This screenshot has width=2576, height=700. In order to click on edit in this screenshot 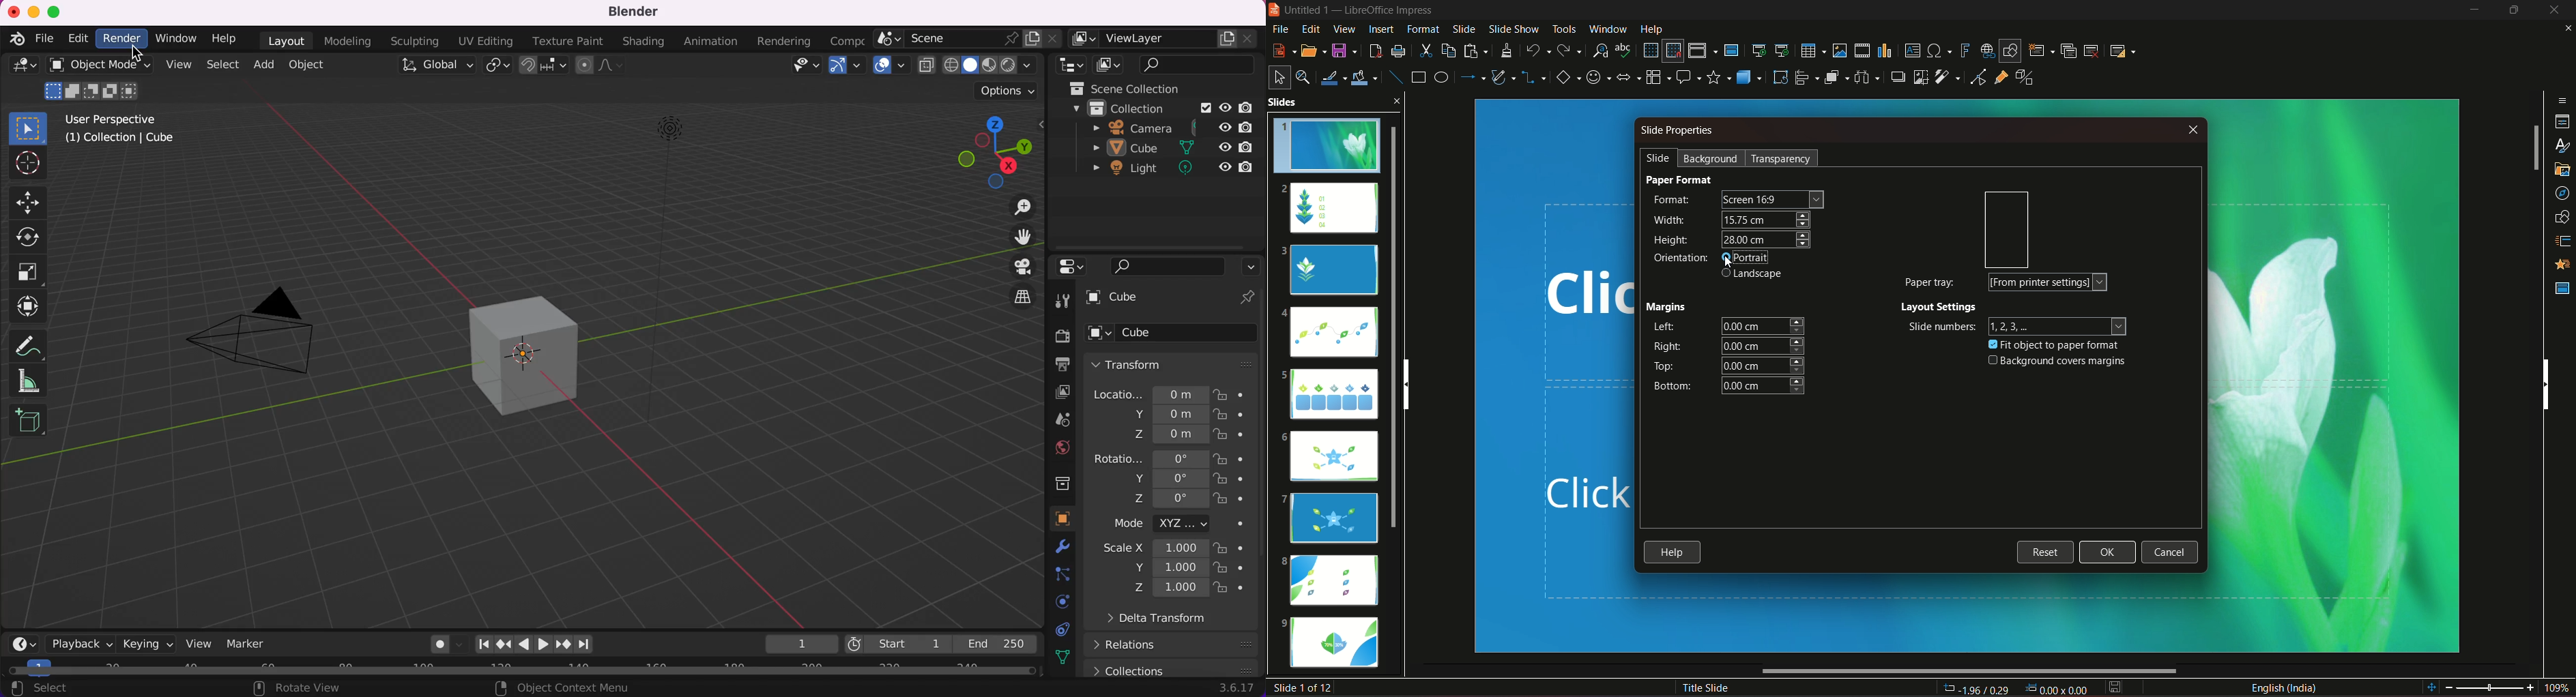, I will do `click(76, 40)`.